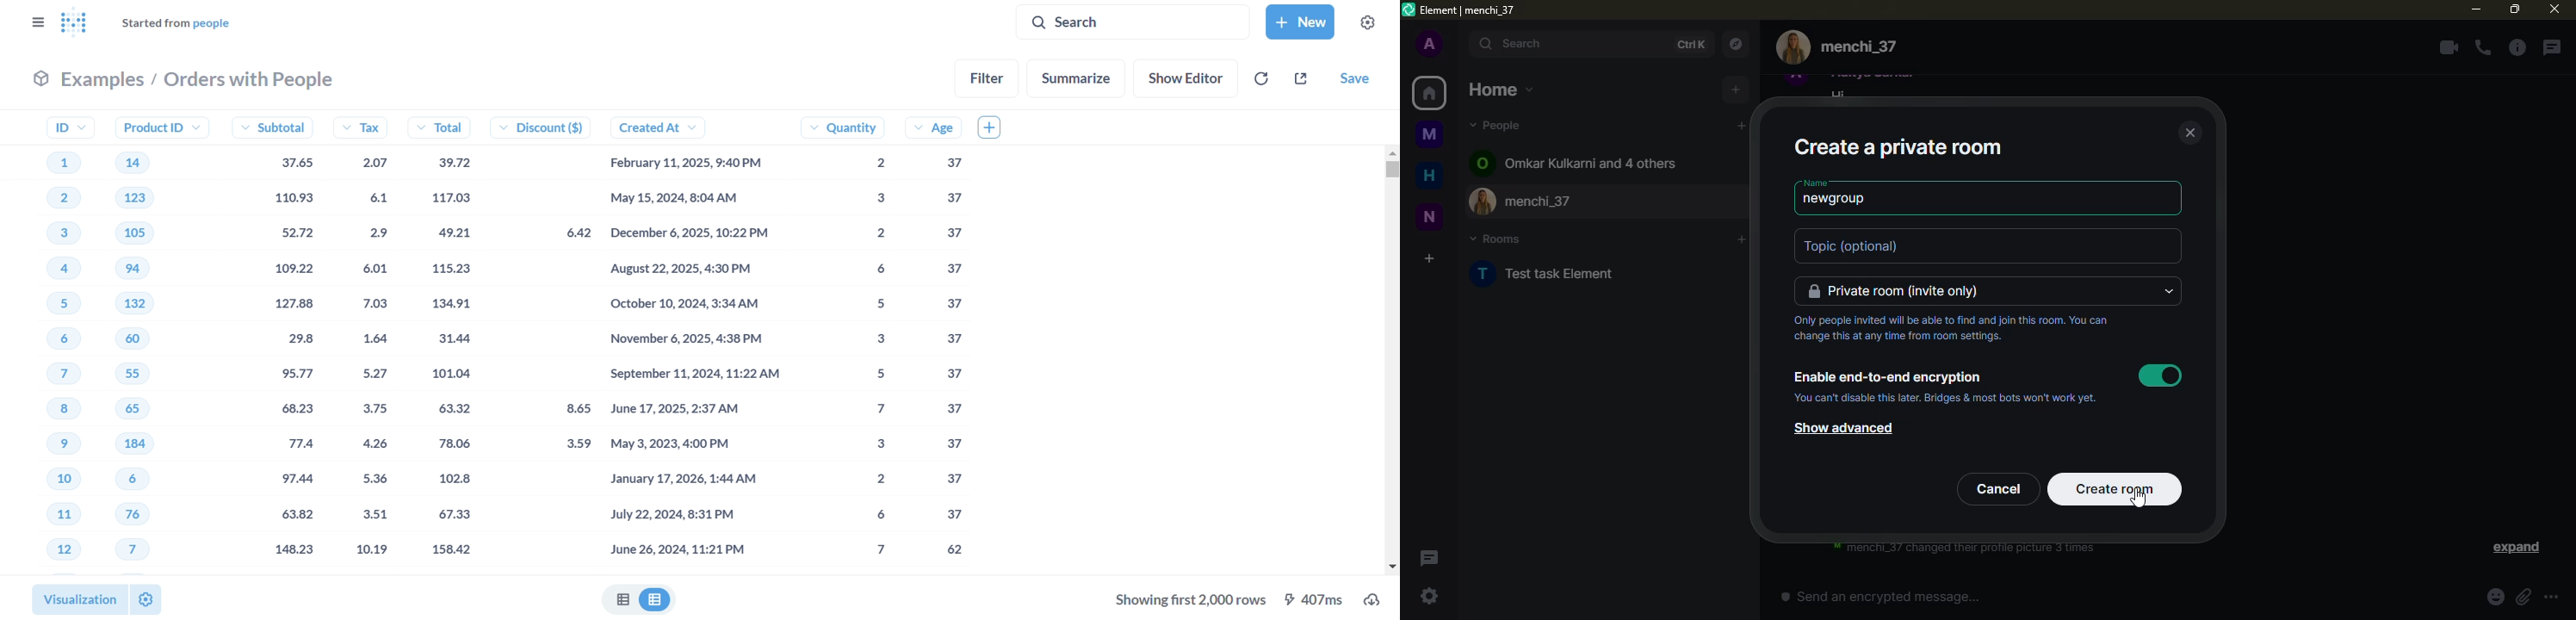 Image resolution: width=2576 pixels, height=644 pixels. Describe the element at coordinates (1627, 202) in the screenshot. I see `menchi_37` at that location.